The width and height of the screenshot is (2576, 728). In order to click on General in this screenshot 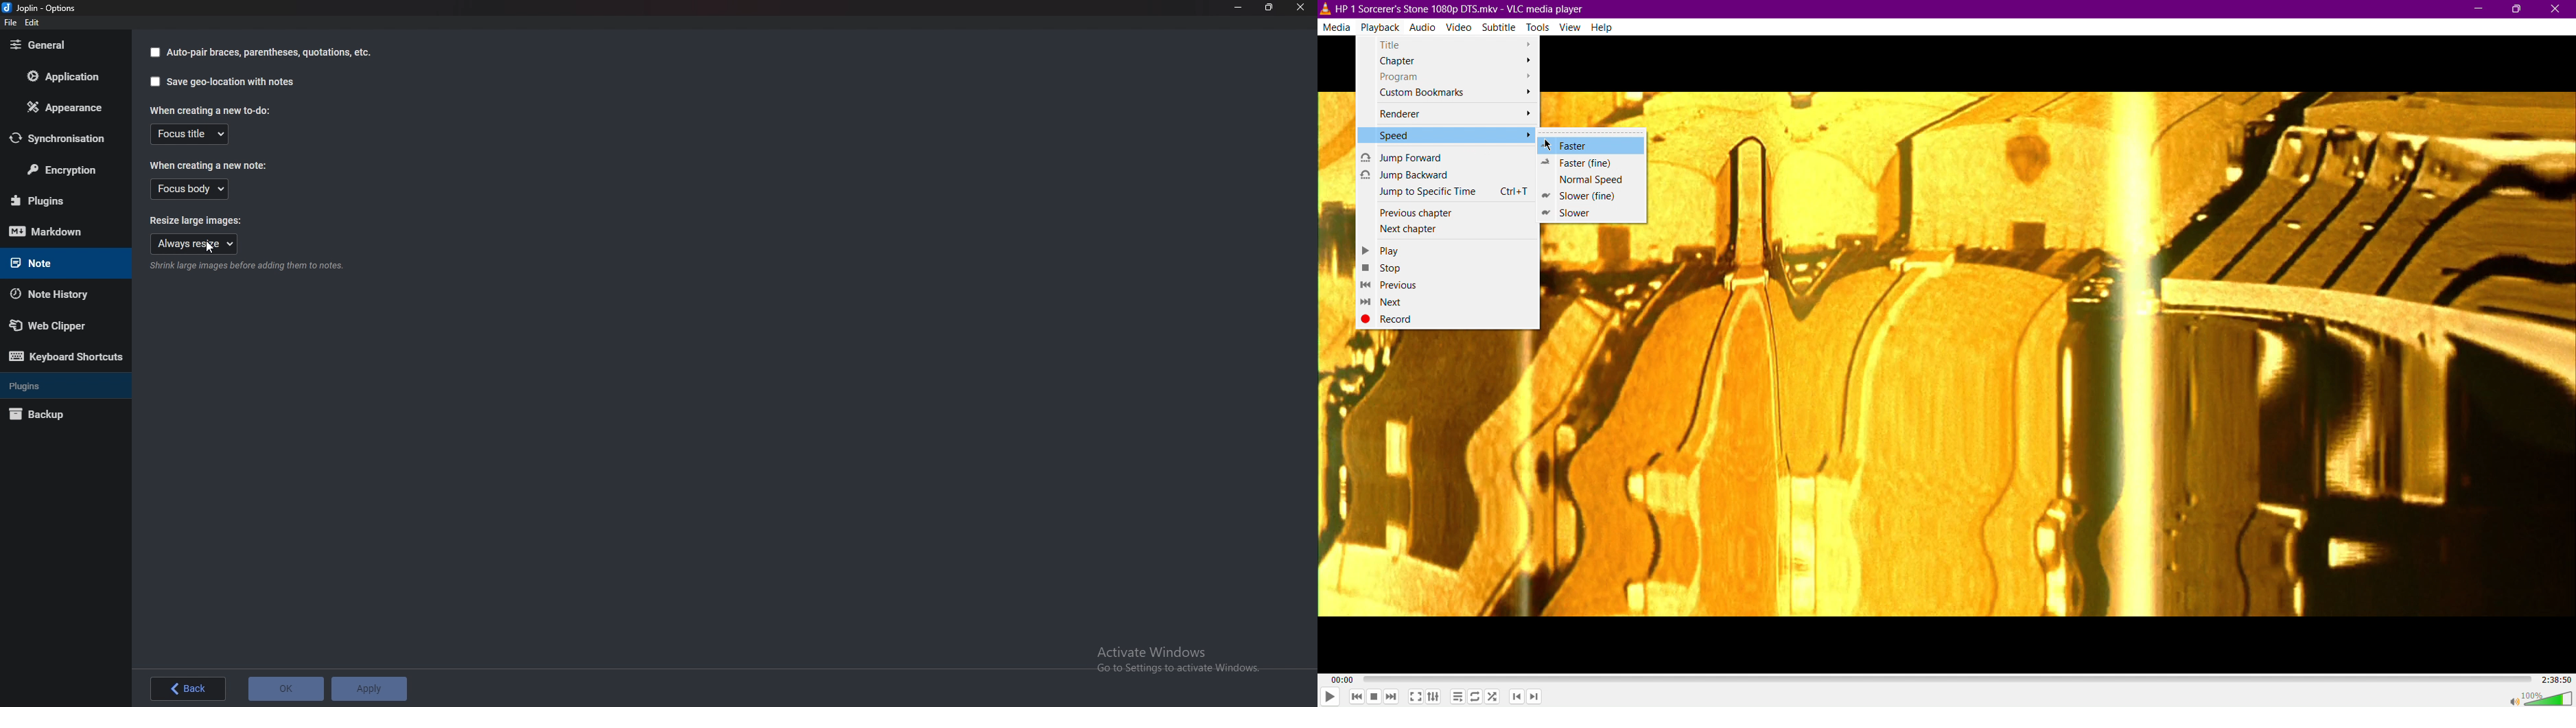, I will do `click(56, 46)`.